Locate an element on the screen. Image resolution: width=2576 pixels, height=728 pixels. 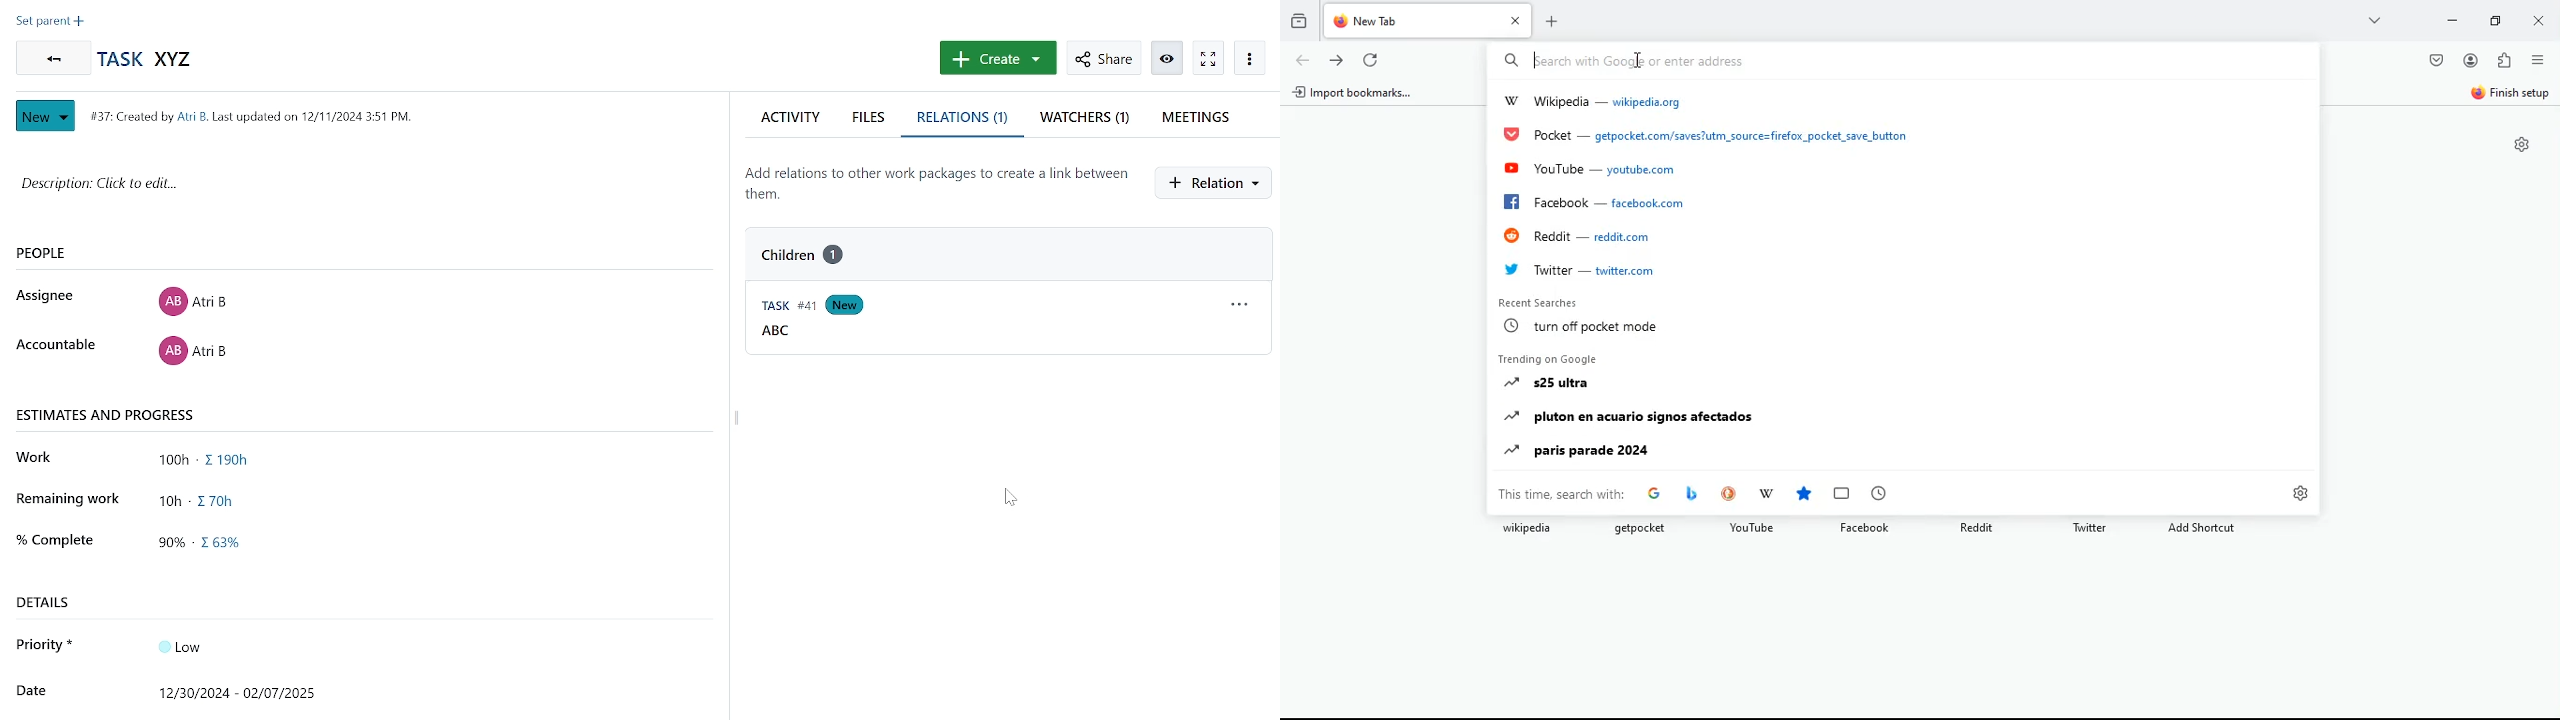
 is located at coordinates (192, 645).